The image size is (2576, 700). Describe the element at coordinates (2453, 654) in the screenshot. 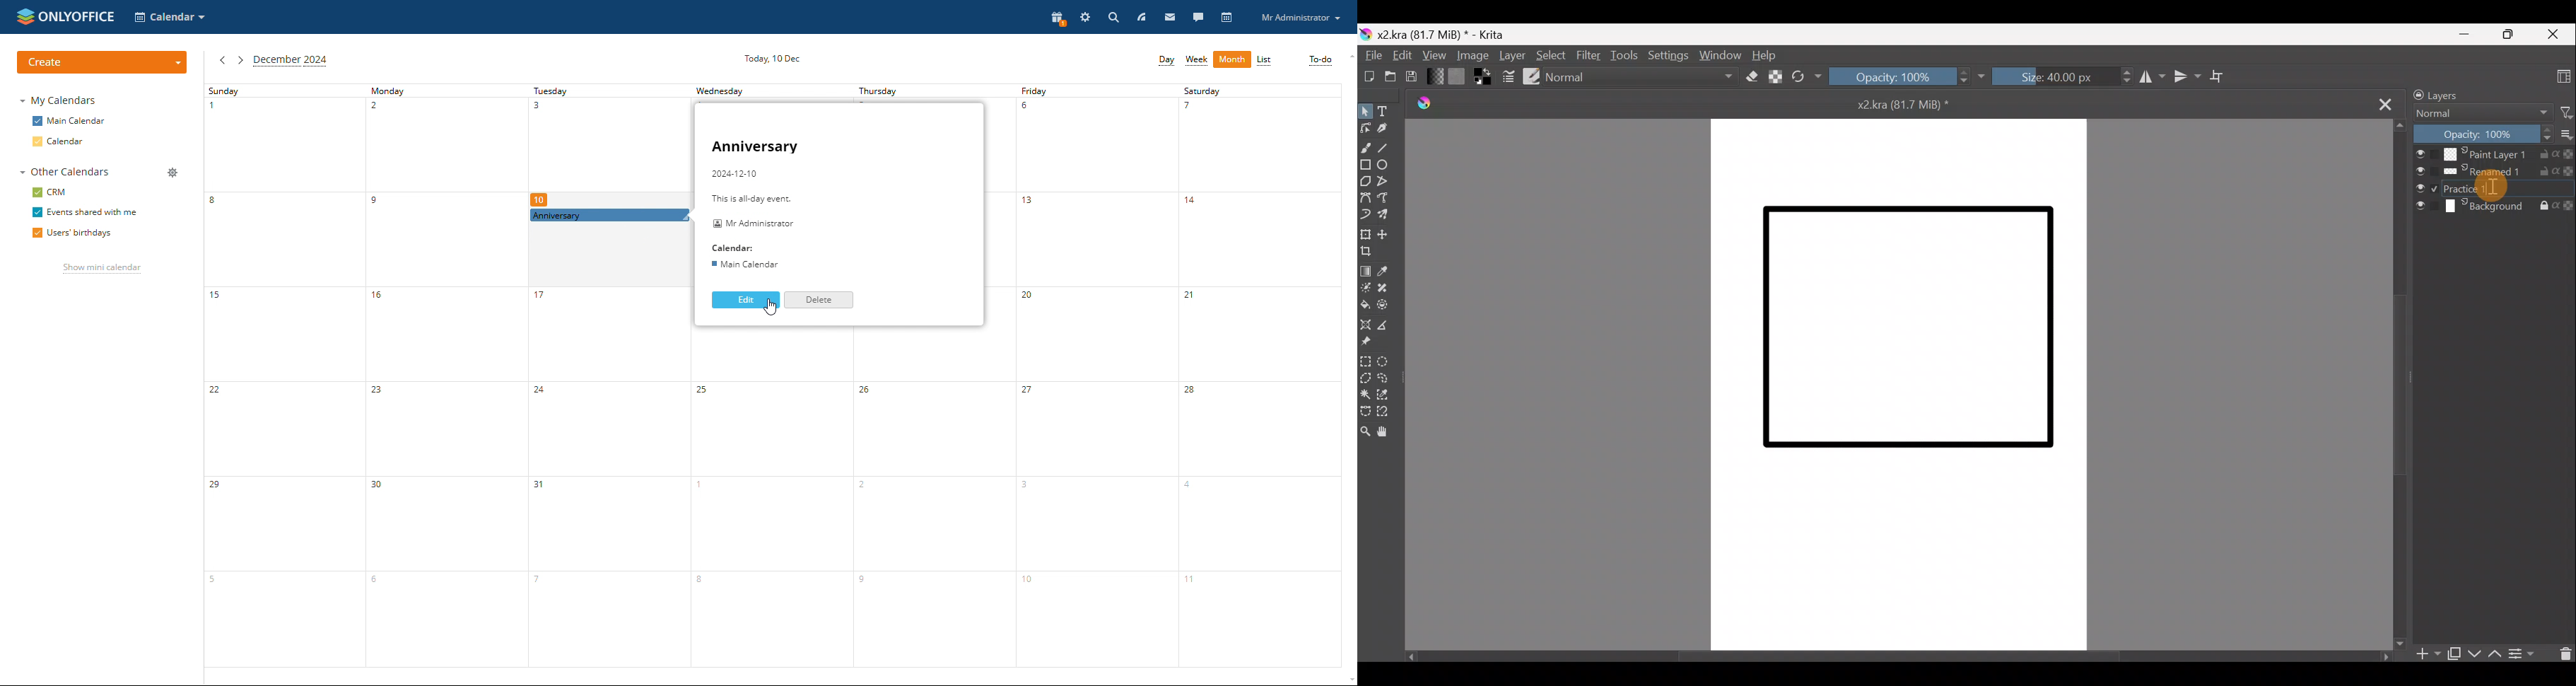

I see `Duplicate layer or mask` at that location.